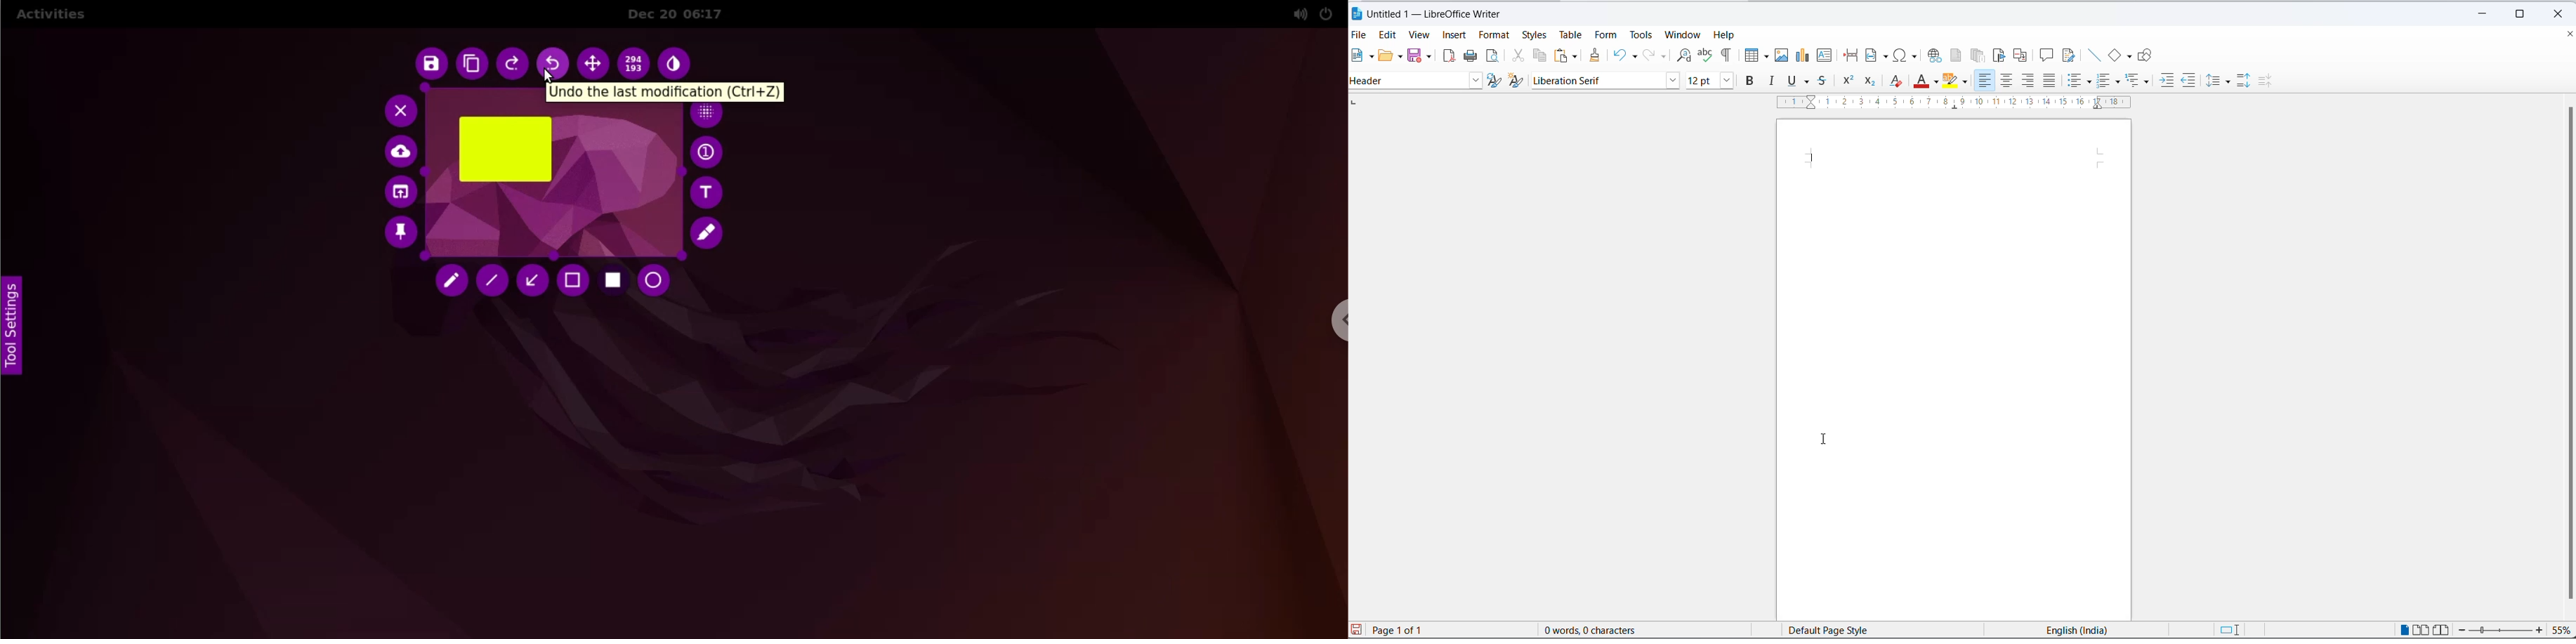 This screenshot has height=644, width=2576. I want to click on character highlighting options, so click(1967, 82).